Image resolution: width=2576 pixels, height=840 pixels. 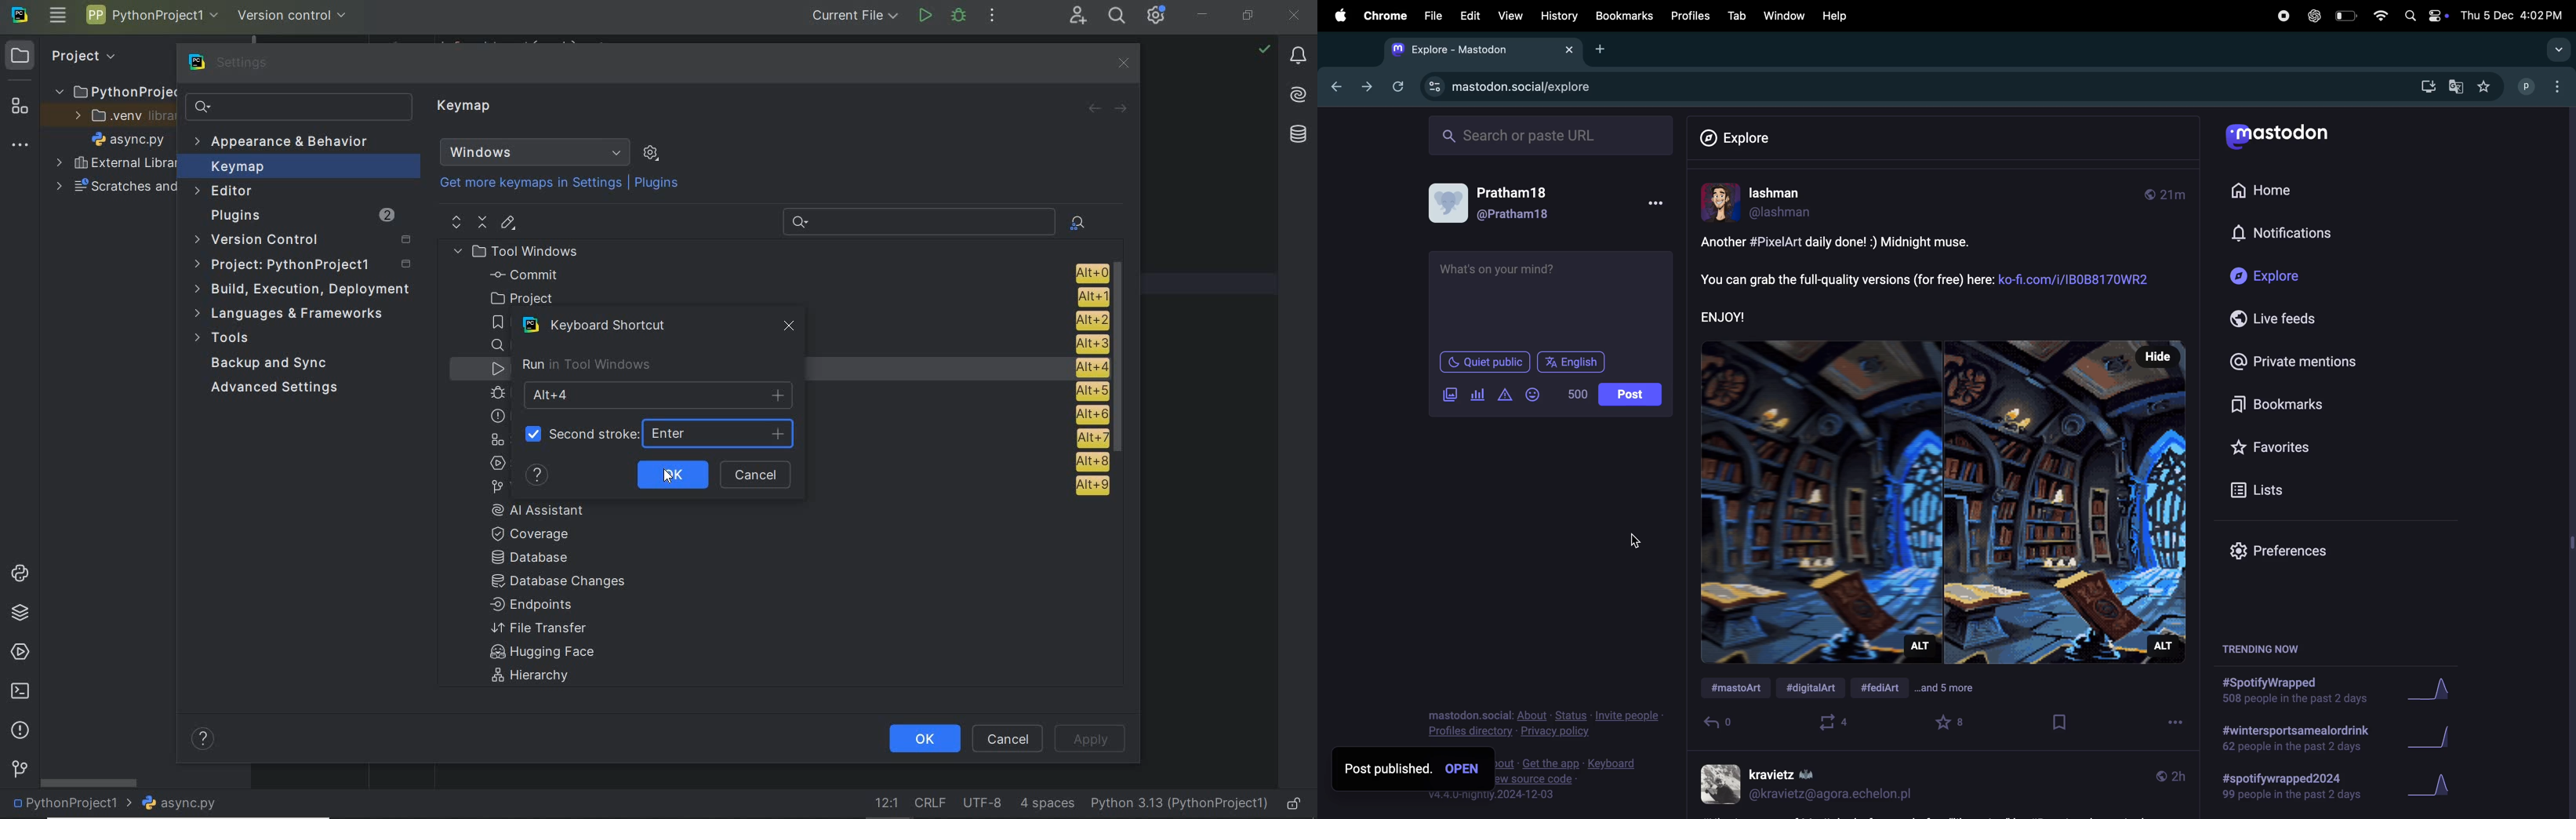 I want to click on #mastdon, so click(x=1738, y=689).